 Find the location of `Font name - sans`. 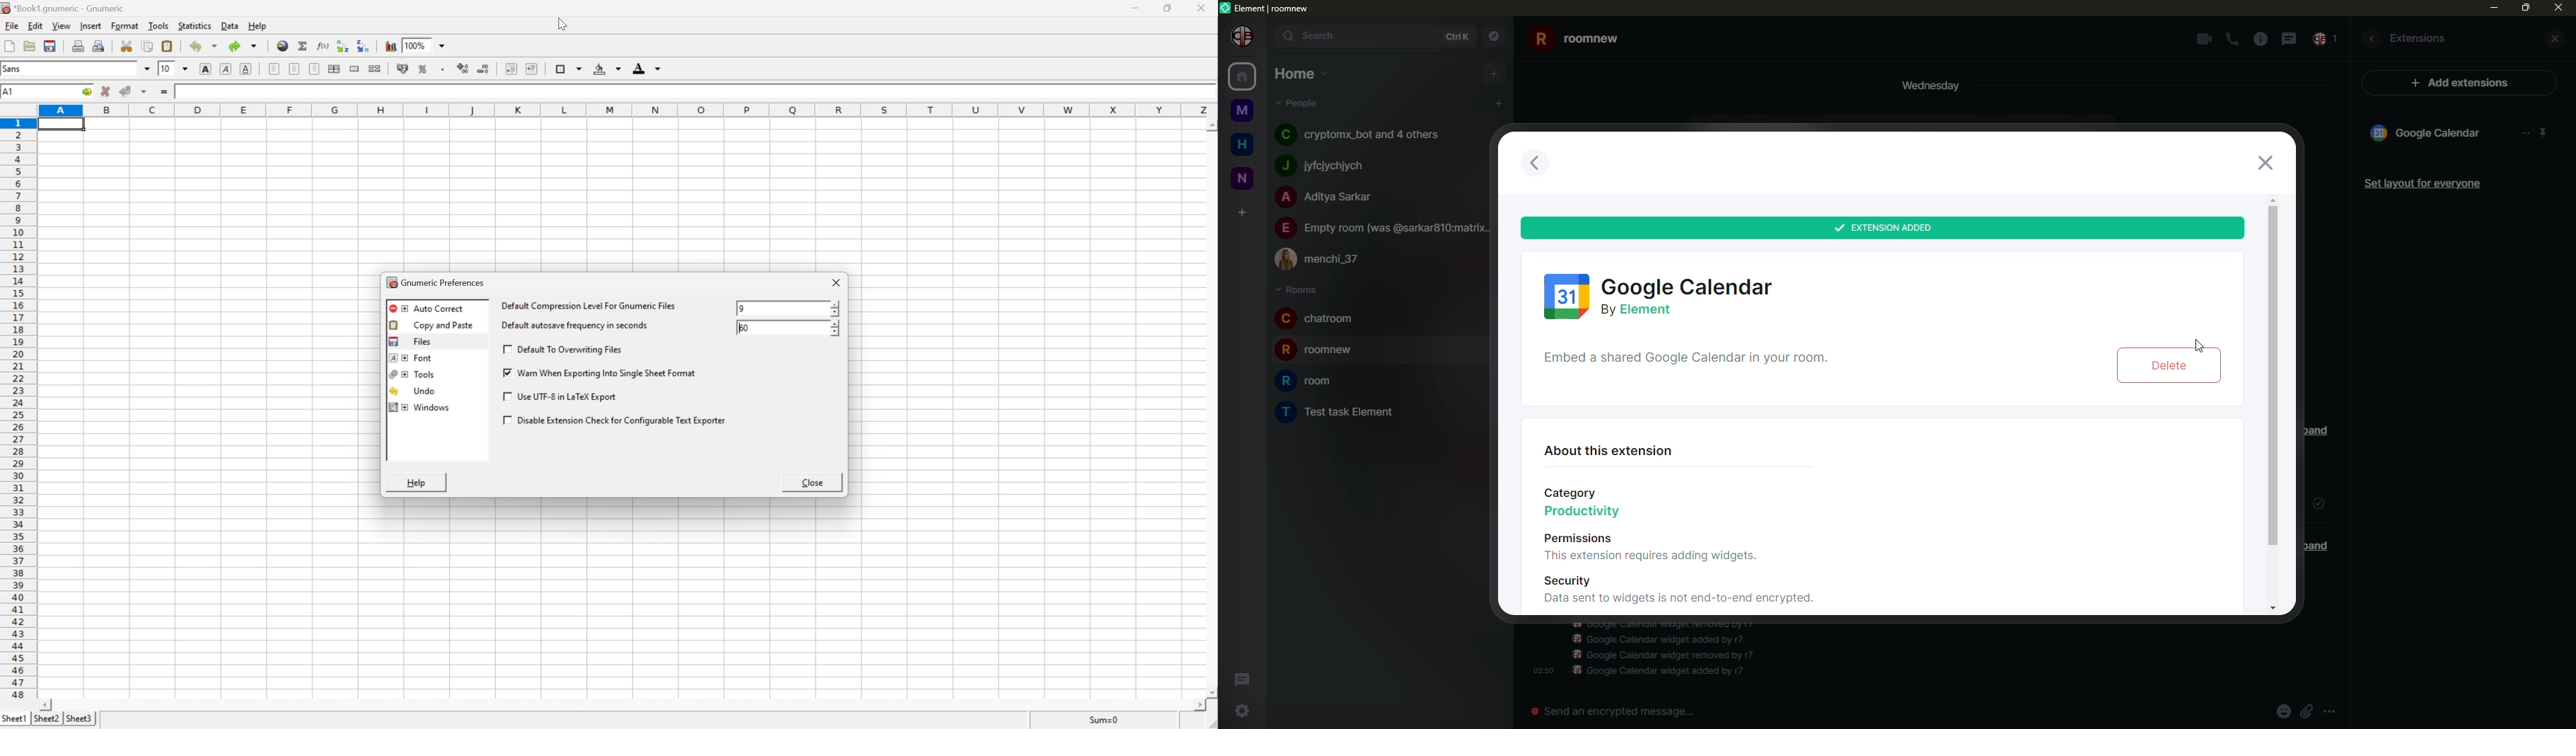

Font name - sans is located at coordinates (76, 69).